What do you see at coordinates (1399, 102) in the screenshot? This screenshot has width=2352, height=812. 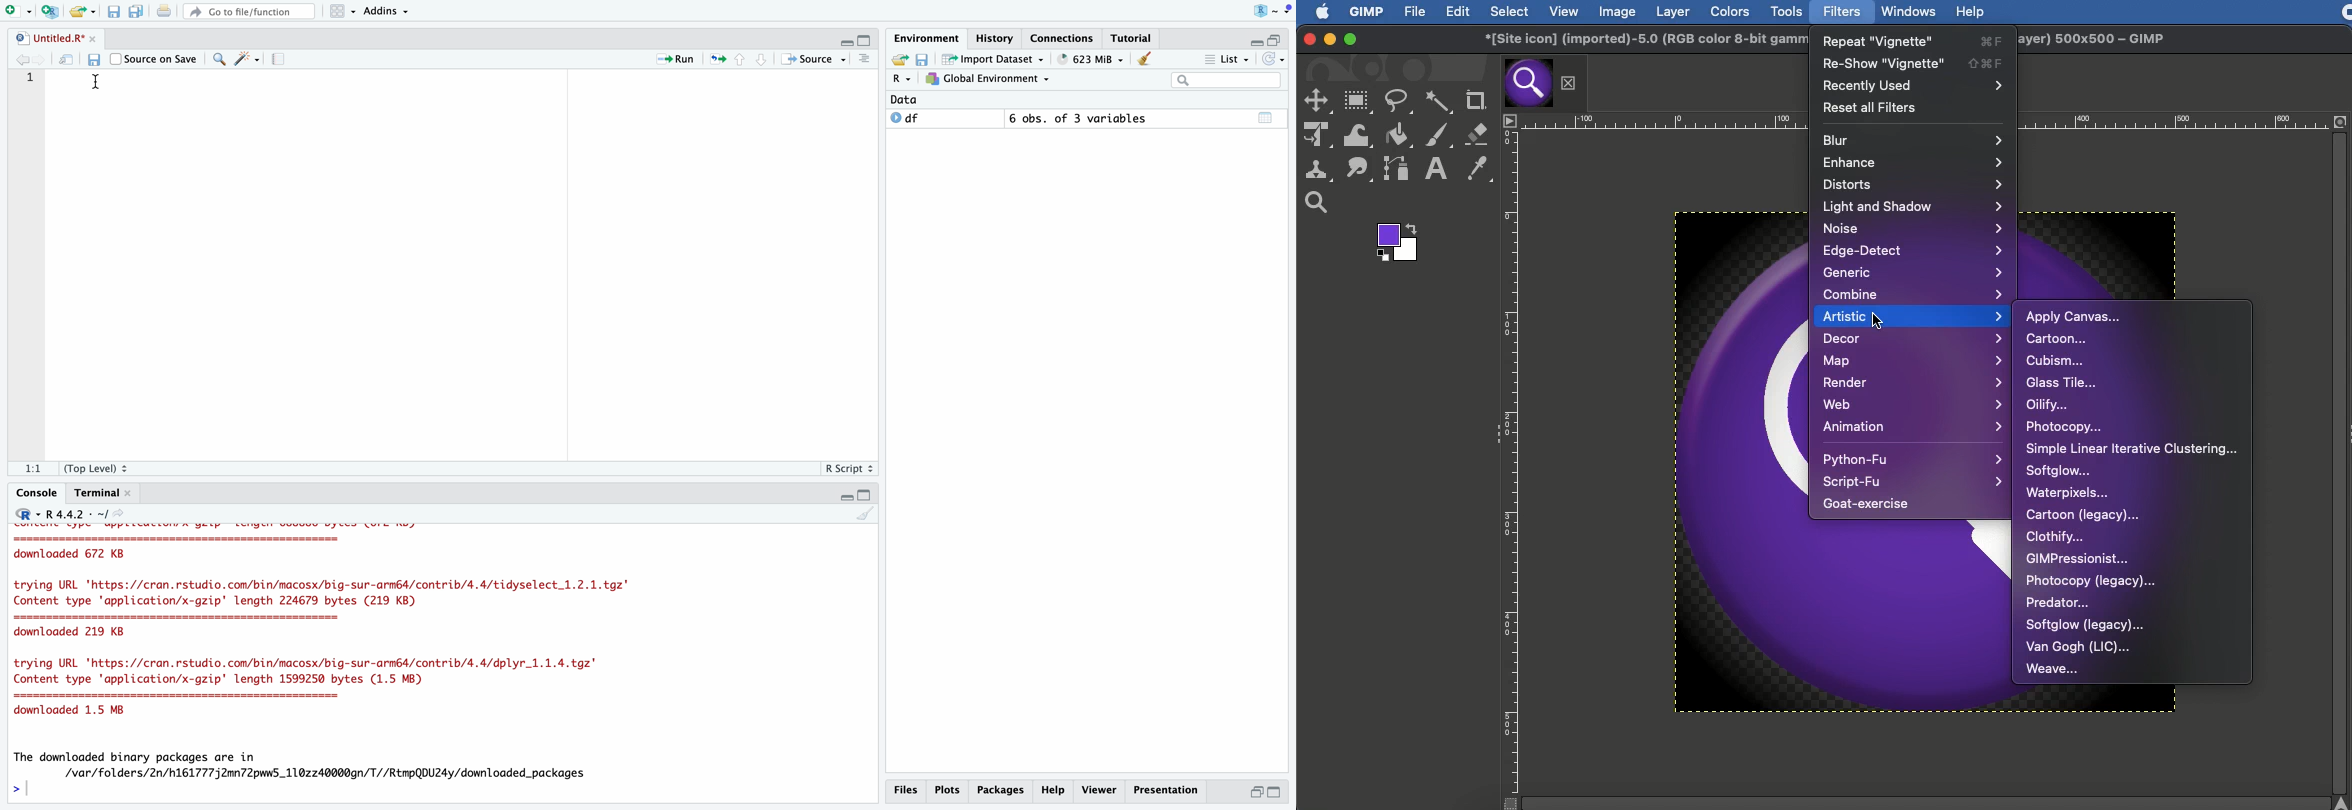 I see `Freeform selection` at bounding box center [1399, 102].